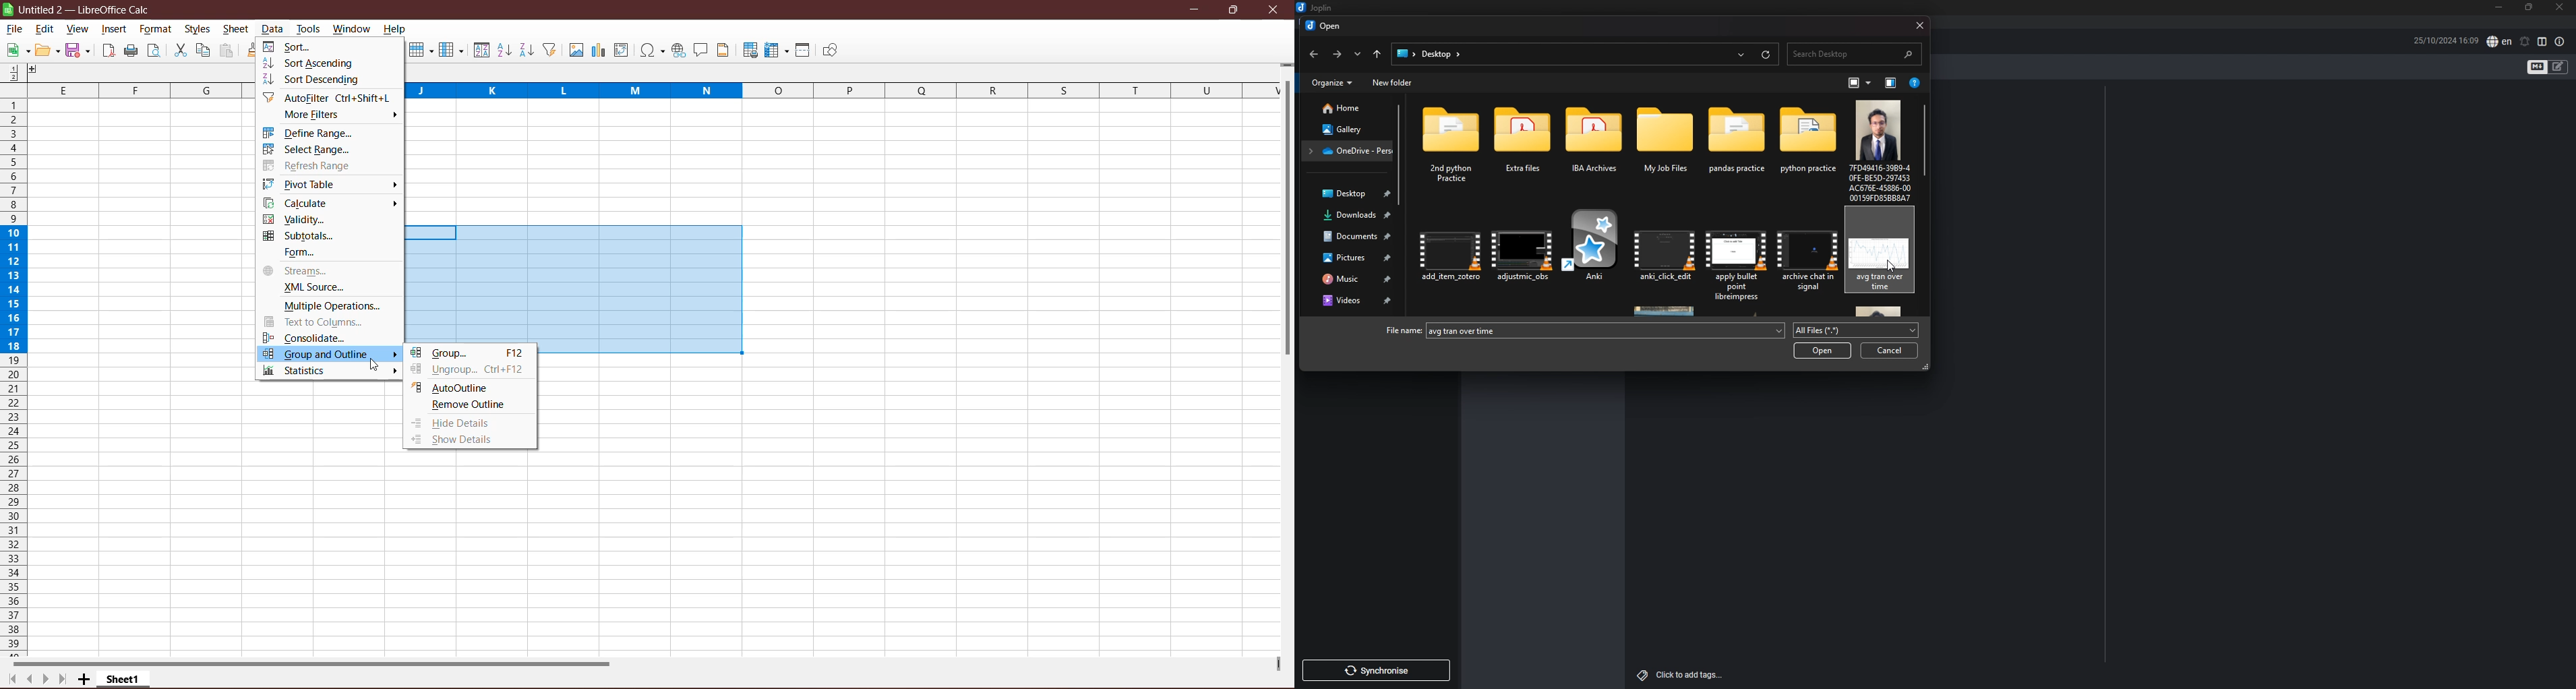 This screenshot has width=2576, height=700. What do you see at coordinates (1316, 7) in the screenshot?
I see `joplin` at bounding box center [1316, 7].